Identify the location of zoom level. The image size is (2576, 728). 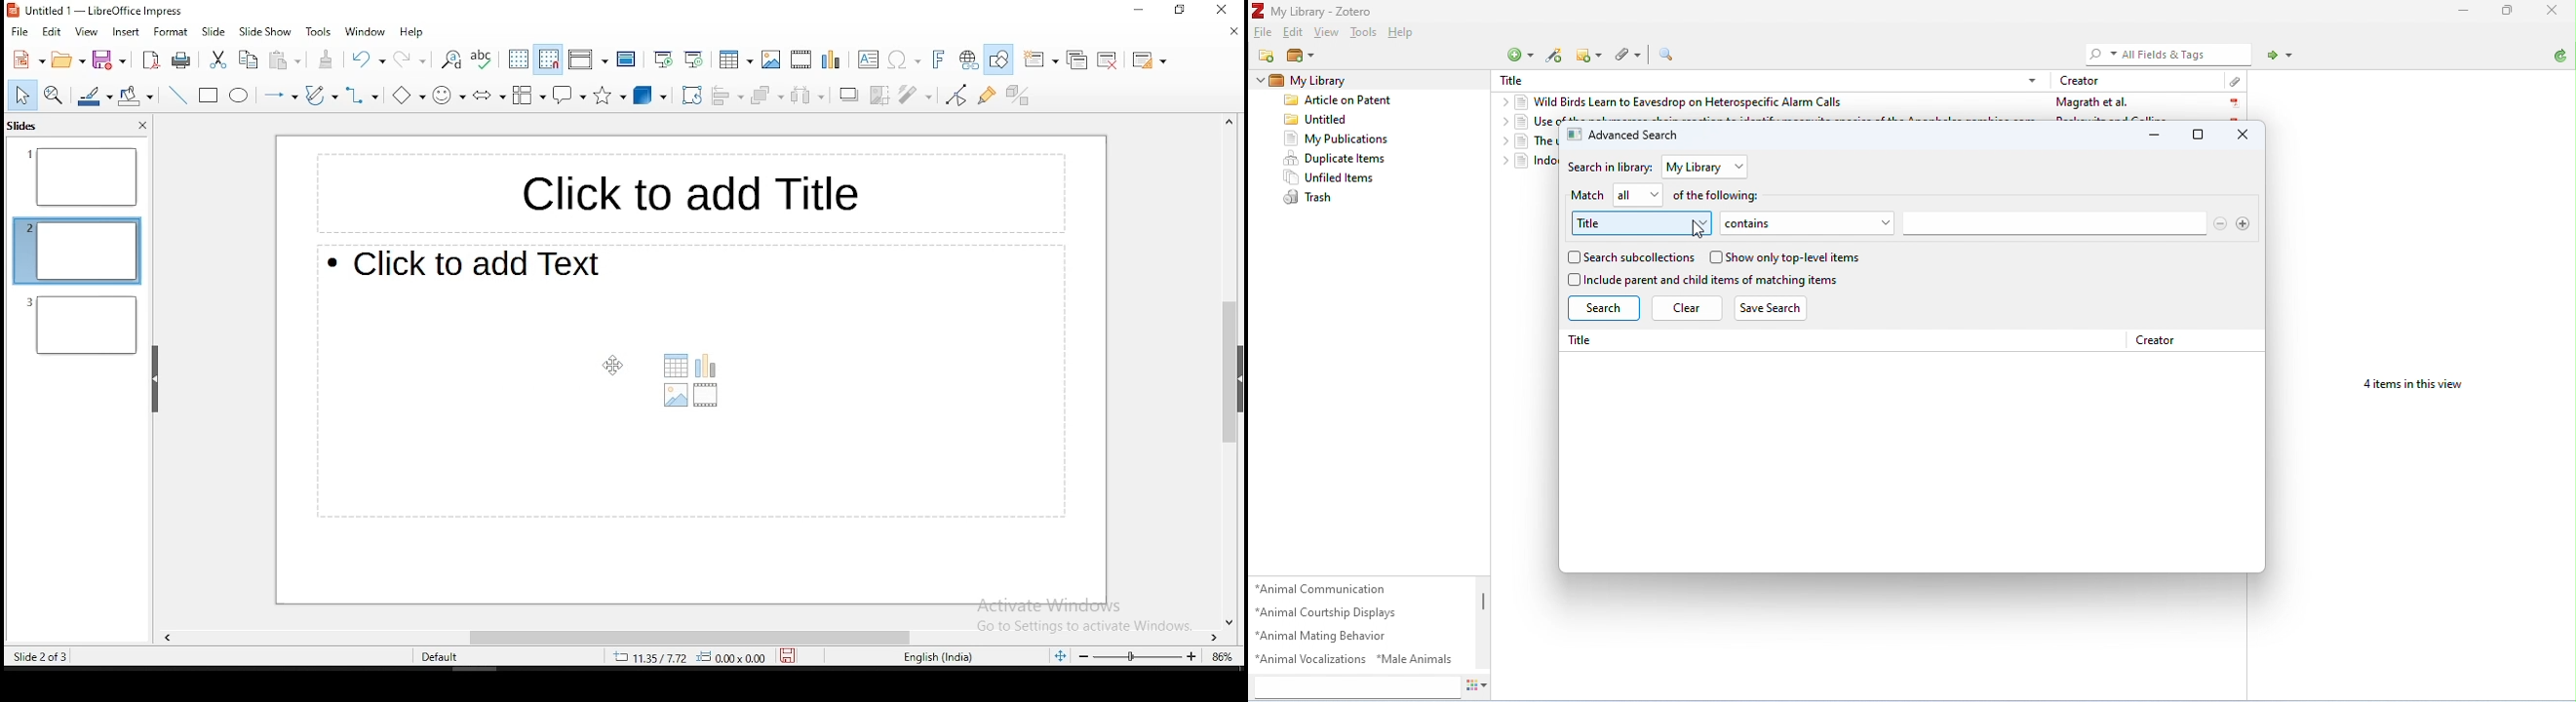
(1222, 655).